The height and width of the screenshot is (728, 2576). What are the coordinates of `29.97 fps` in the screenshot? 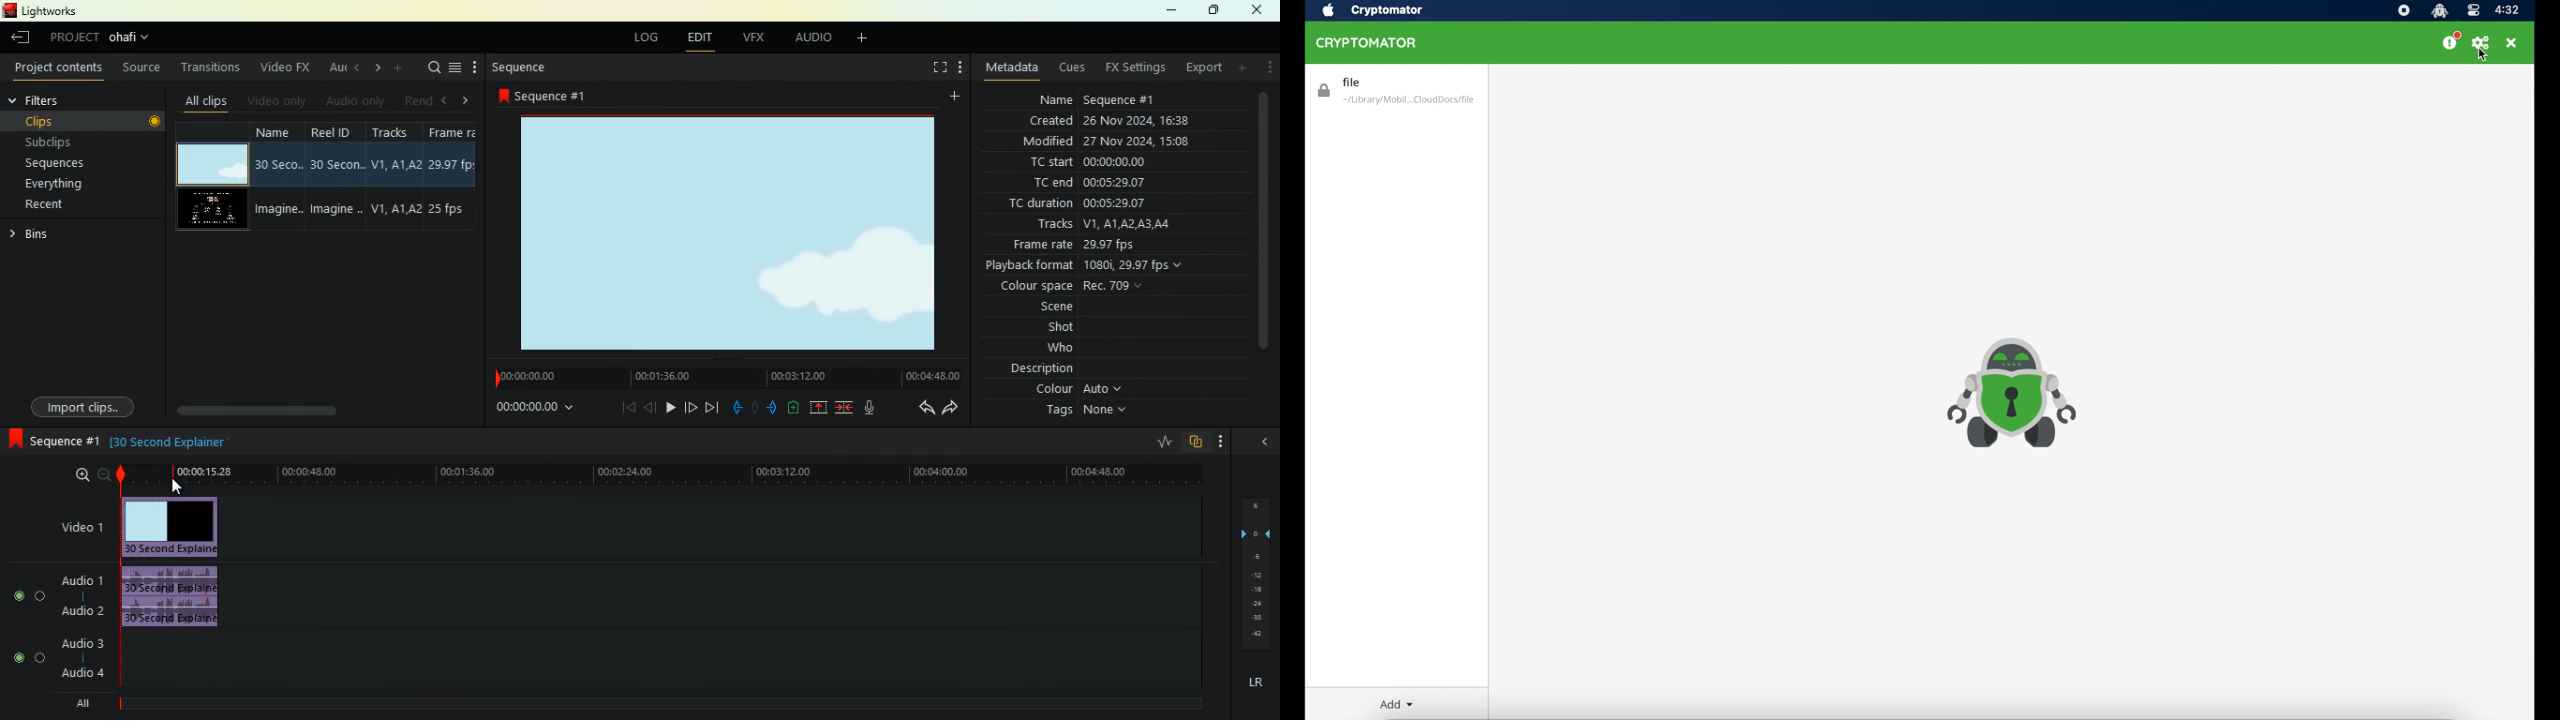 It's located at (1118, 245).